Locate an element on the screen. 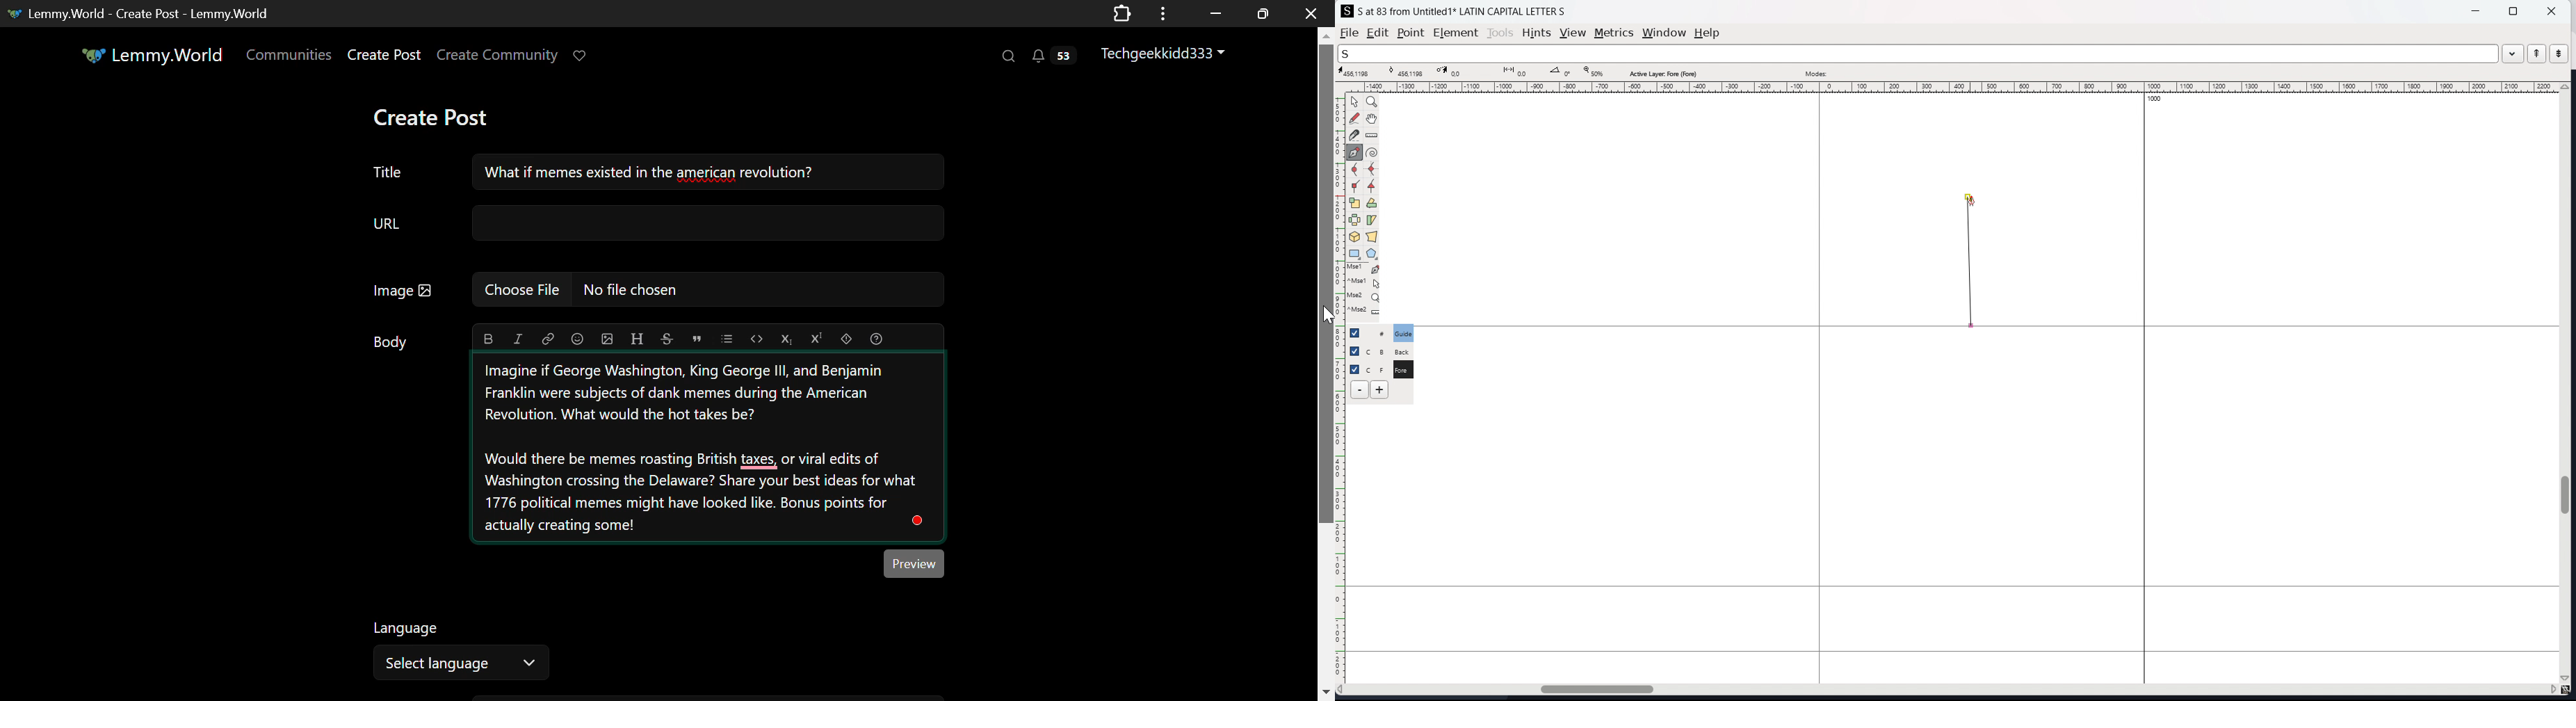 This screenshot has height=728, width=2576. curve point coordinate is located at coordinates (1408, 72).